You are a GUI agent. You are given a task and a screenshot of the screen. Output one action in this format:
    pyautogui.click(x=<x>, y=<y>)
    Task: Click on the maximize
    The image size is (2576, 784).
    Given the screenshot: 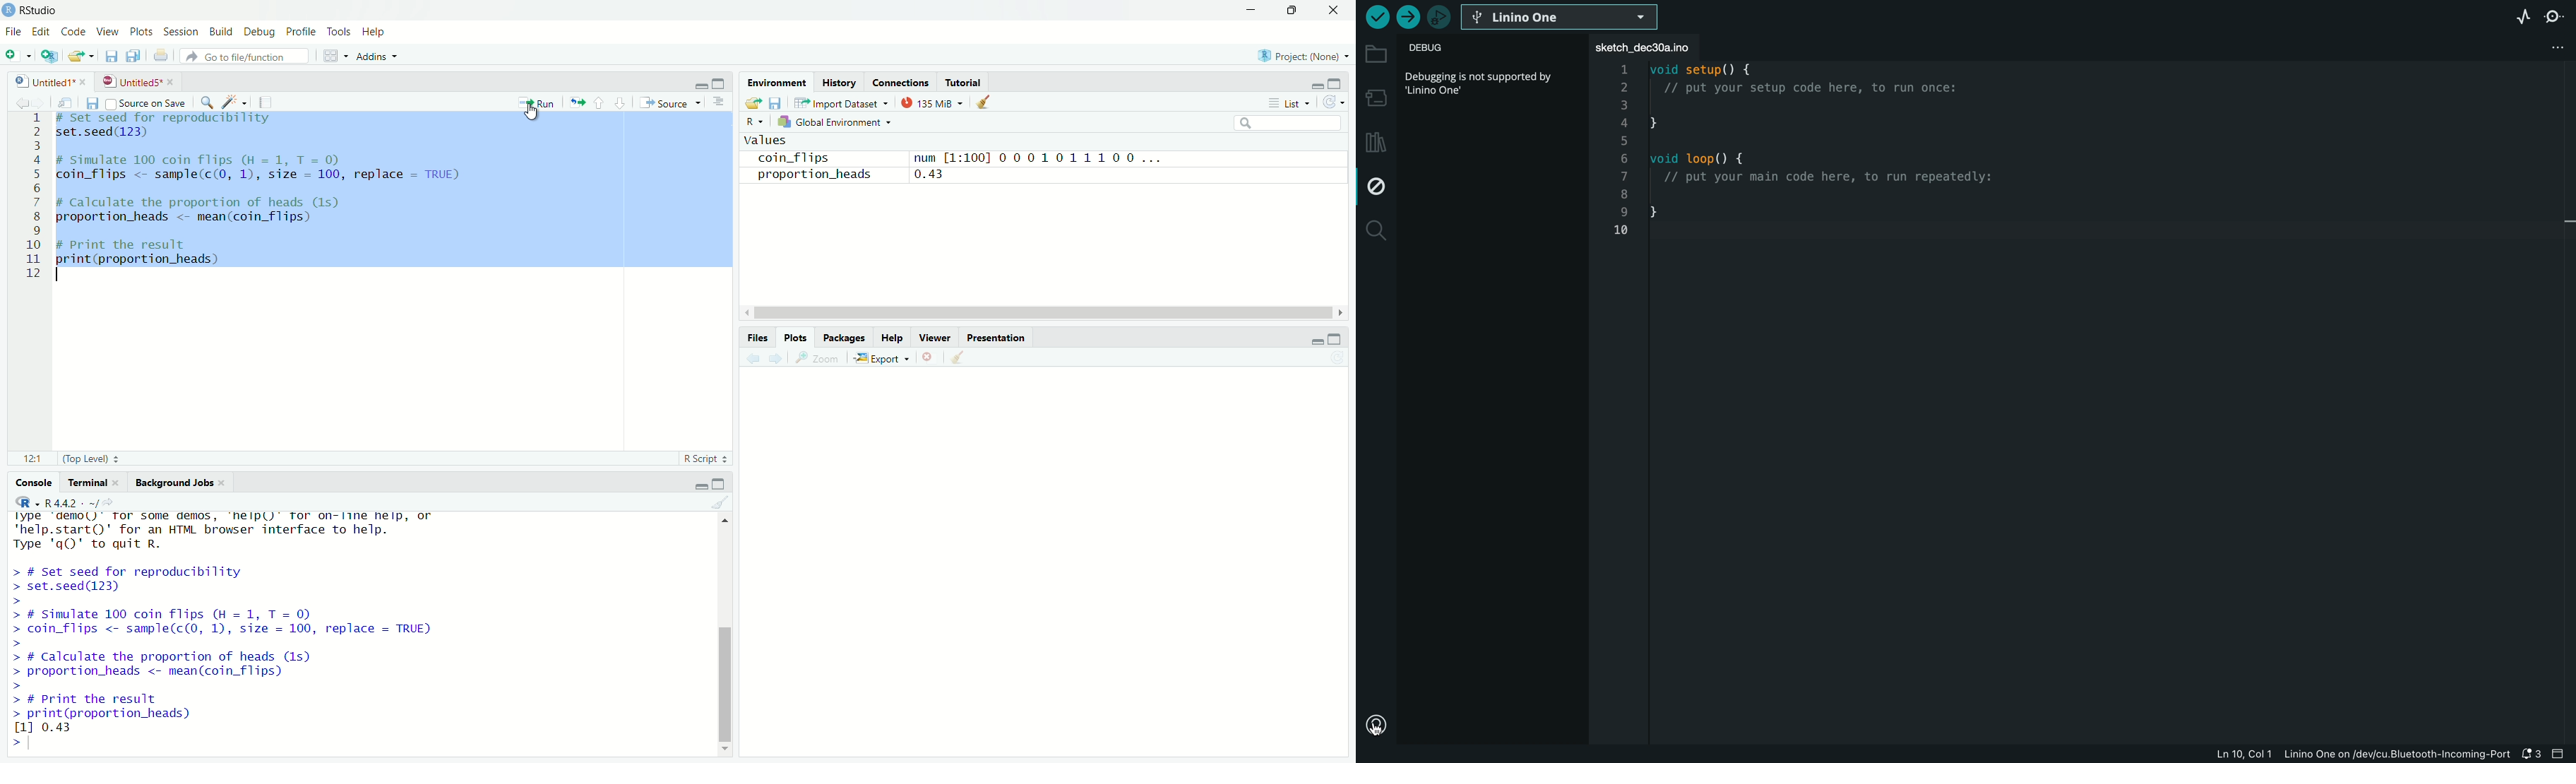 What is the action you would take?
    pyautogui.click(x=1340, y=338)
    